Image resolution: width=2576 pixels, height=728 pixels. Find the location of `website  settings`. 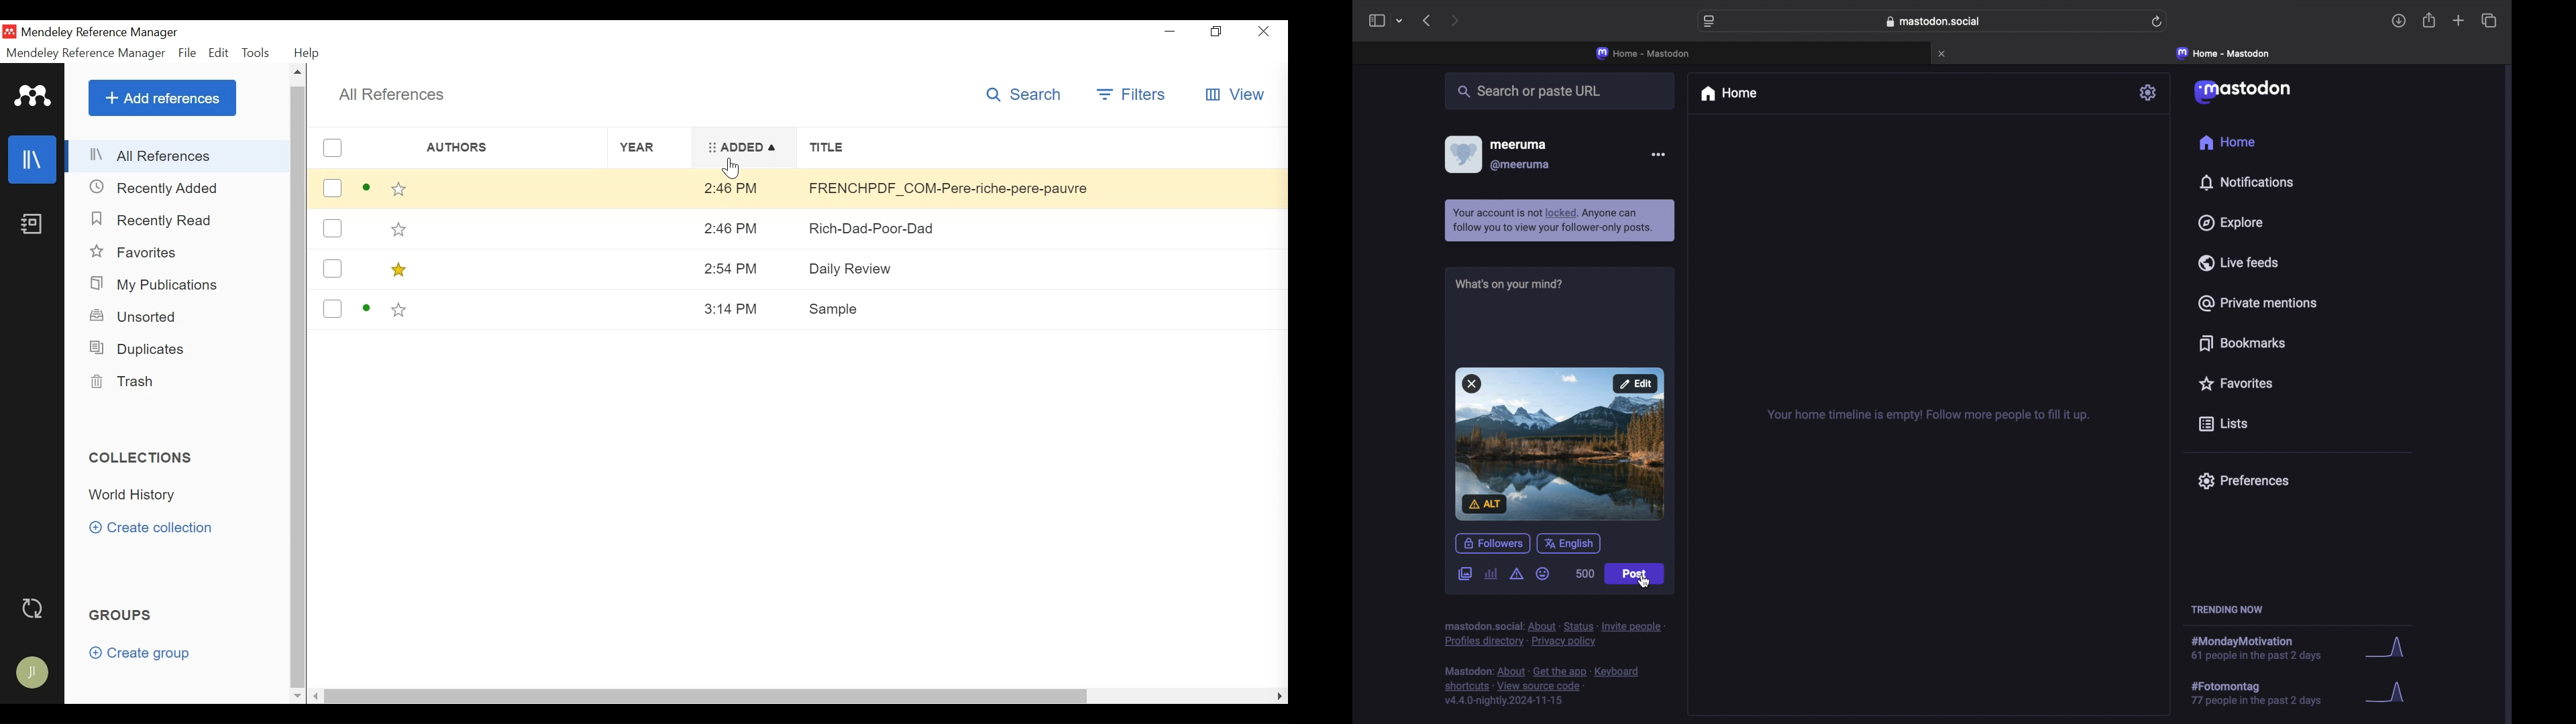

website  settings is located at coordinates (1710, 22).